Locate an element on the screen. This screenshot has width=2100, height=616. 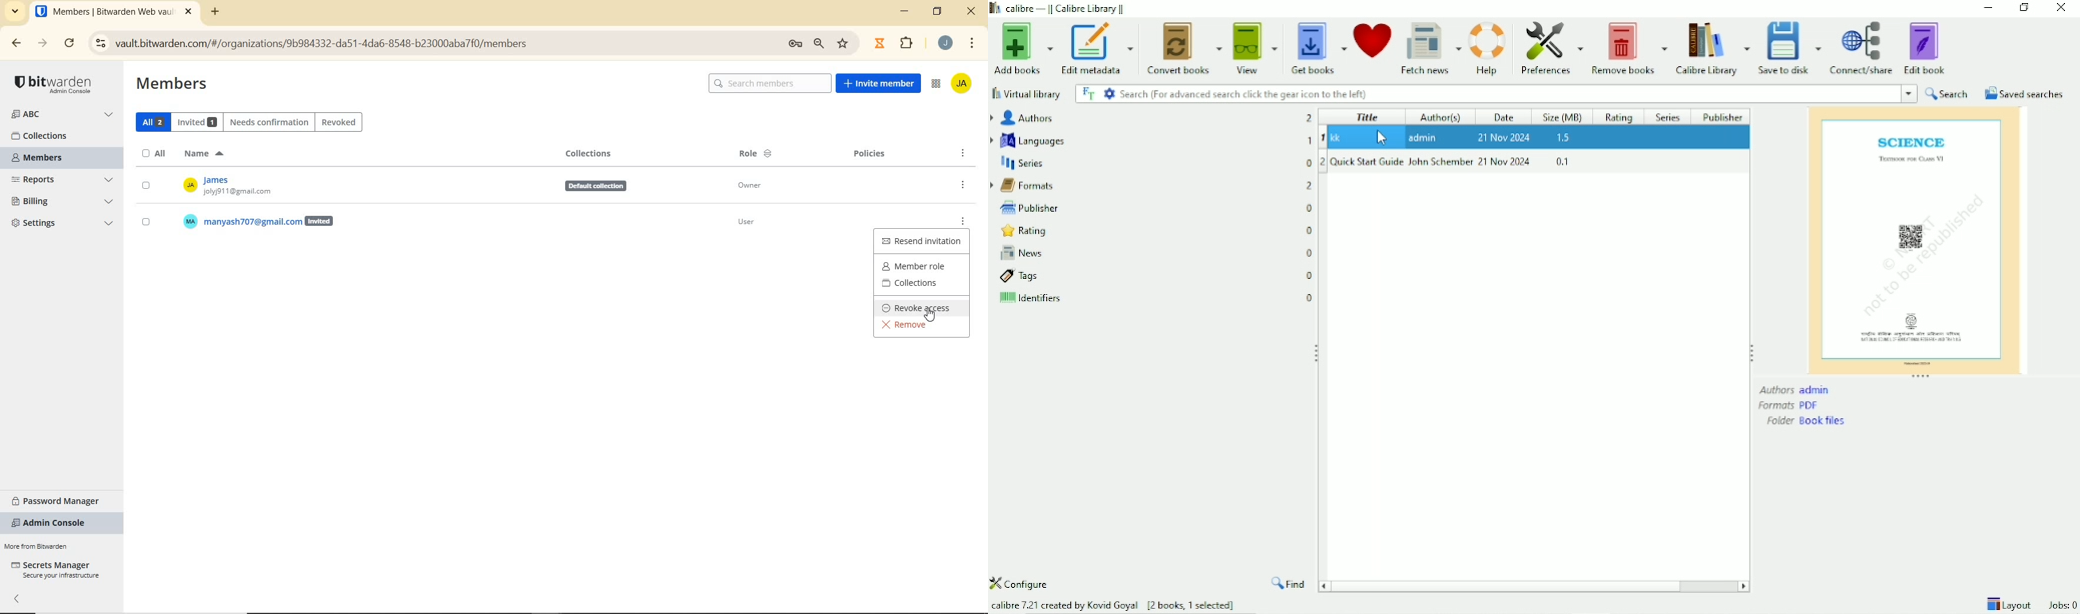
0 is located at coordinates (1310, 208).